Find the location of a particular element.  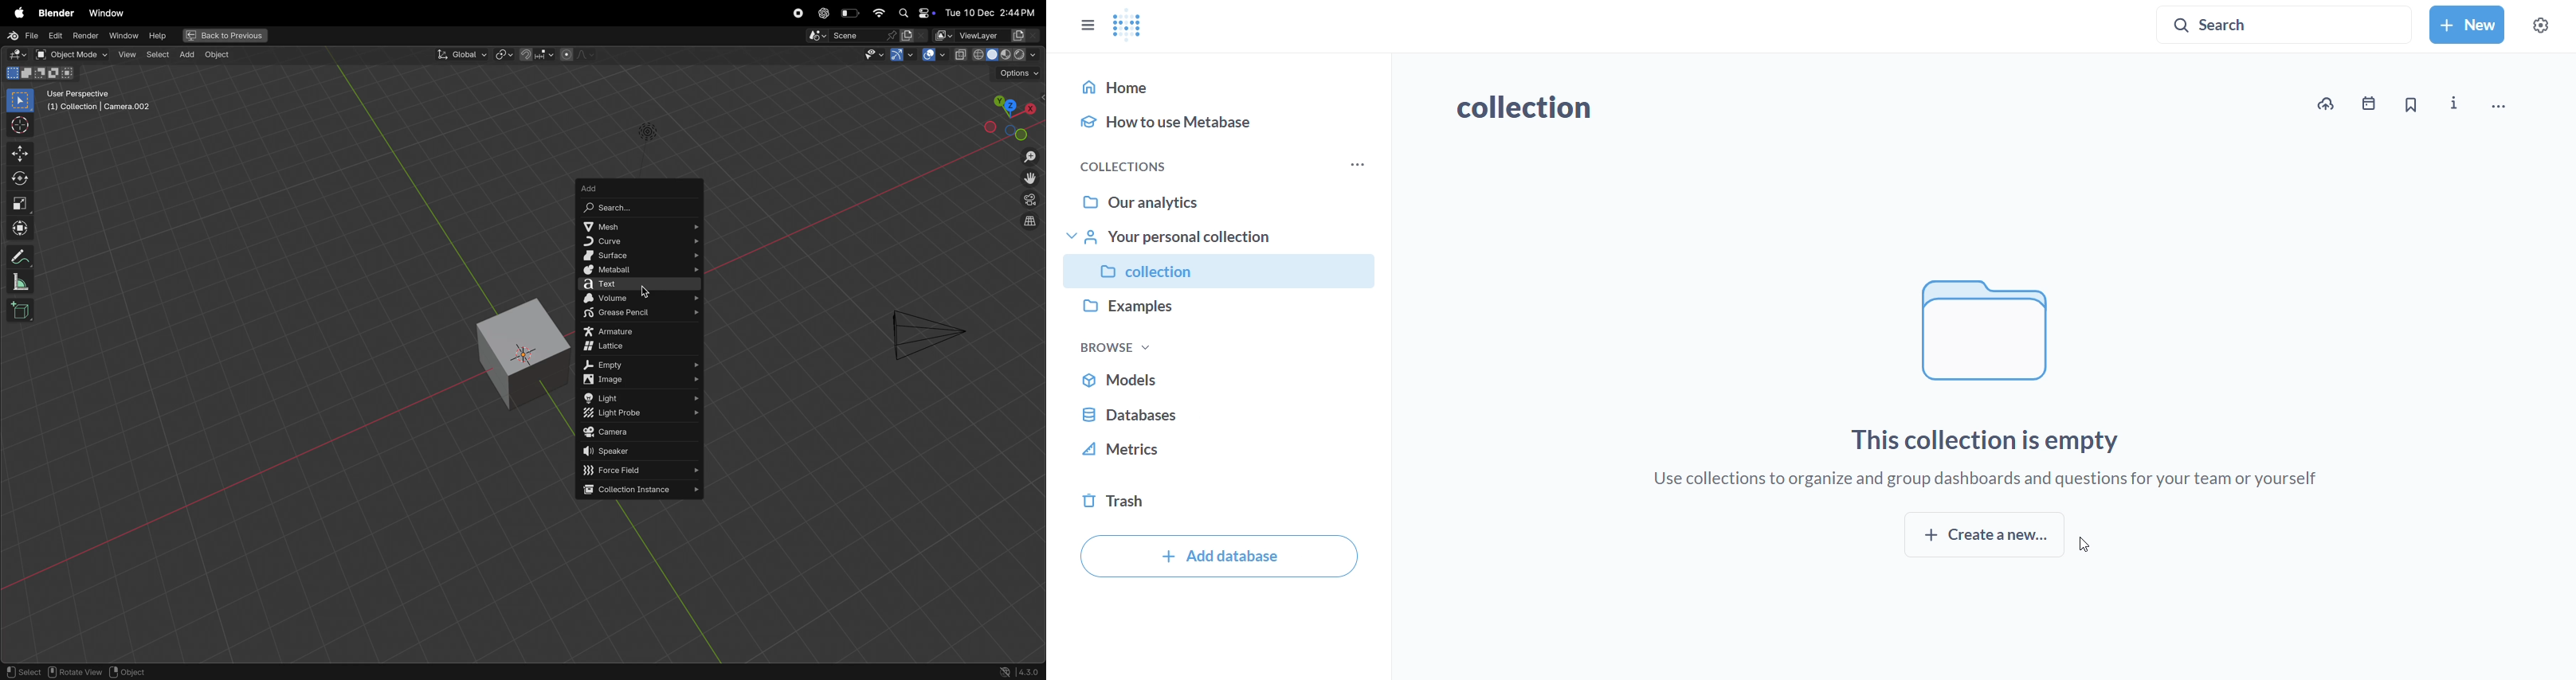

User perspective is located at coordinates (98, 105).